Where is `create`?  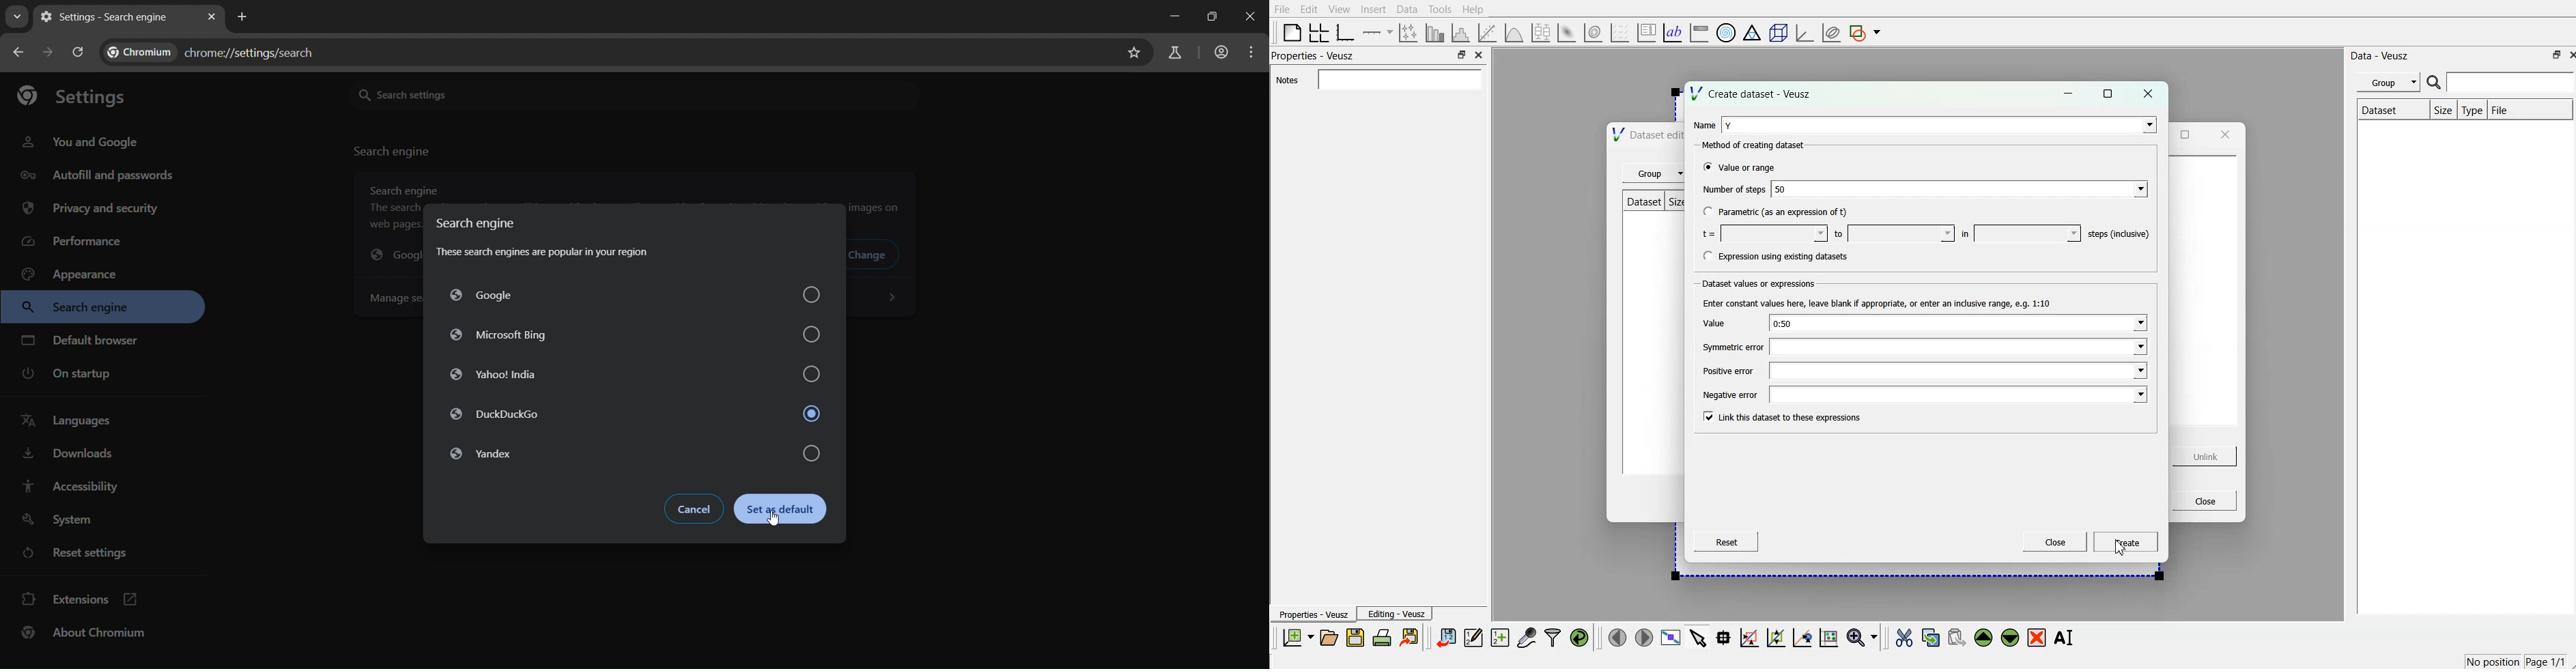
create is located at coordinates (2127, 543).